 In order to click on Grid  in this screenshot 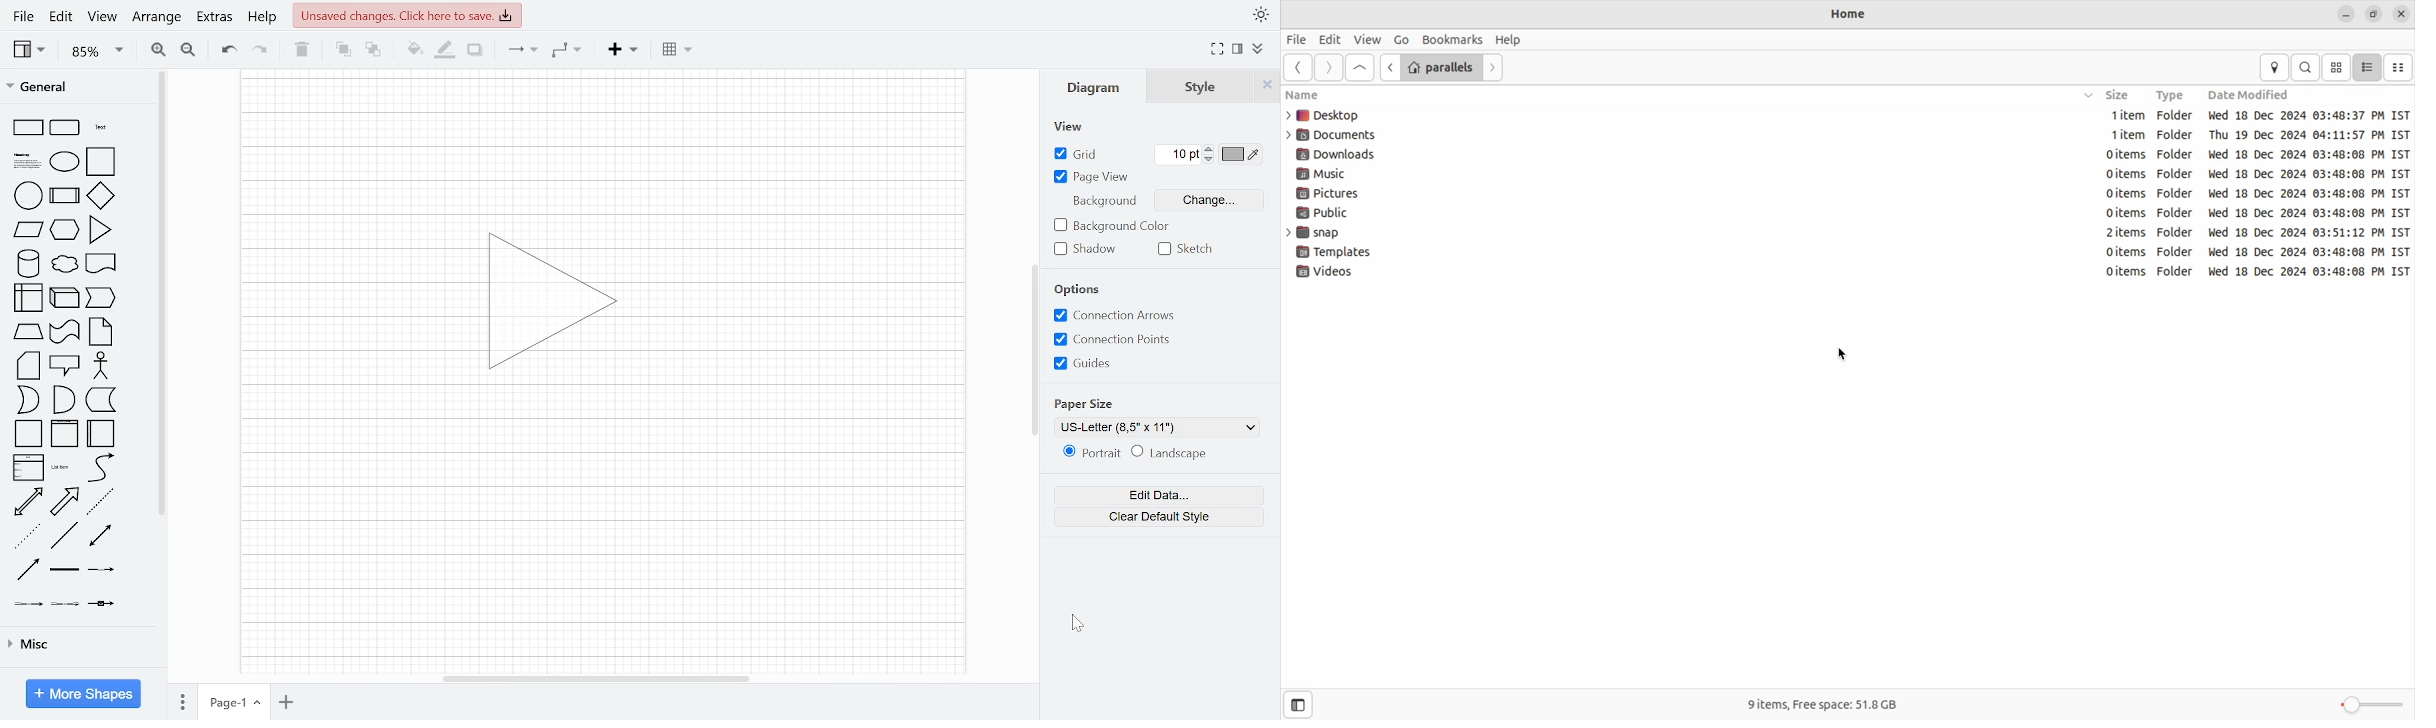, I will do `click(1077, 154)`.